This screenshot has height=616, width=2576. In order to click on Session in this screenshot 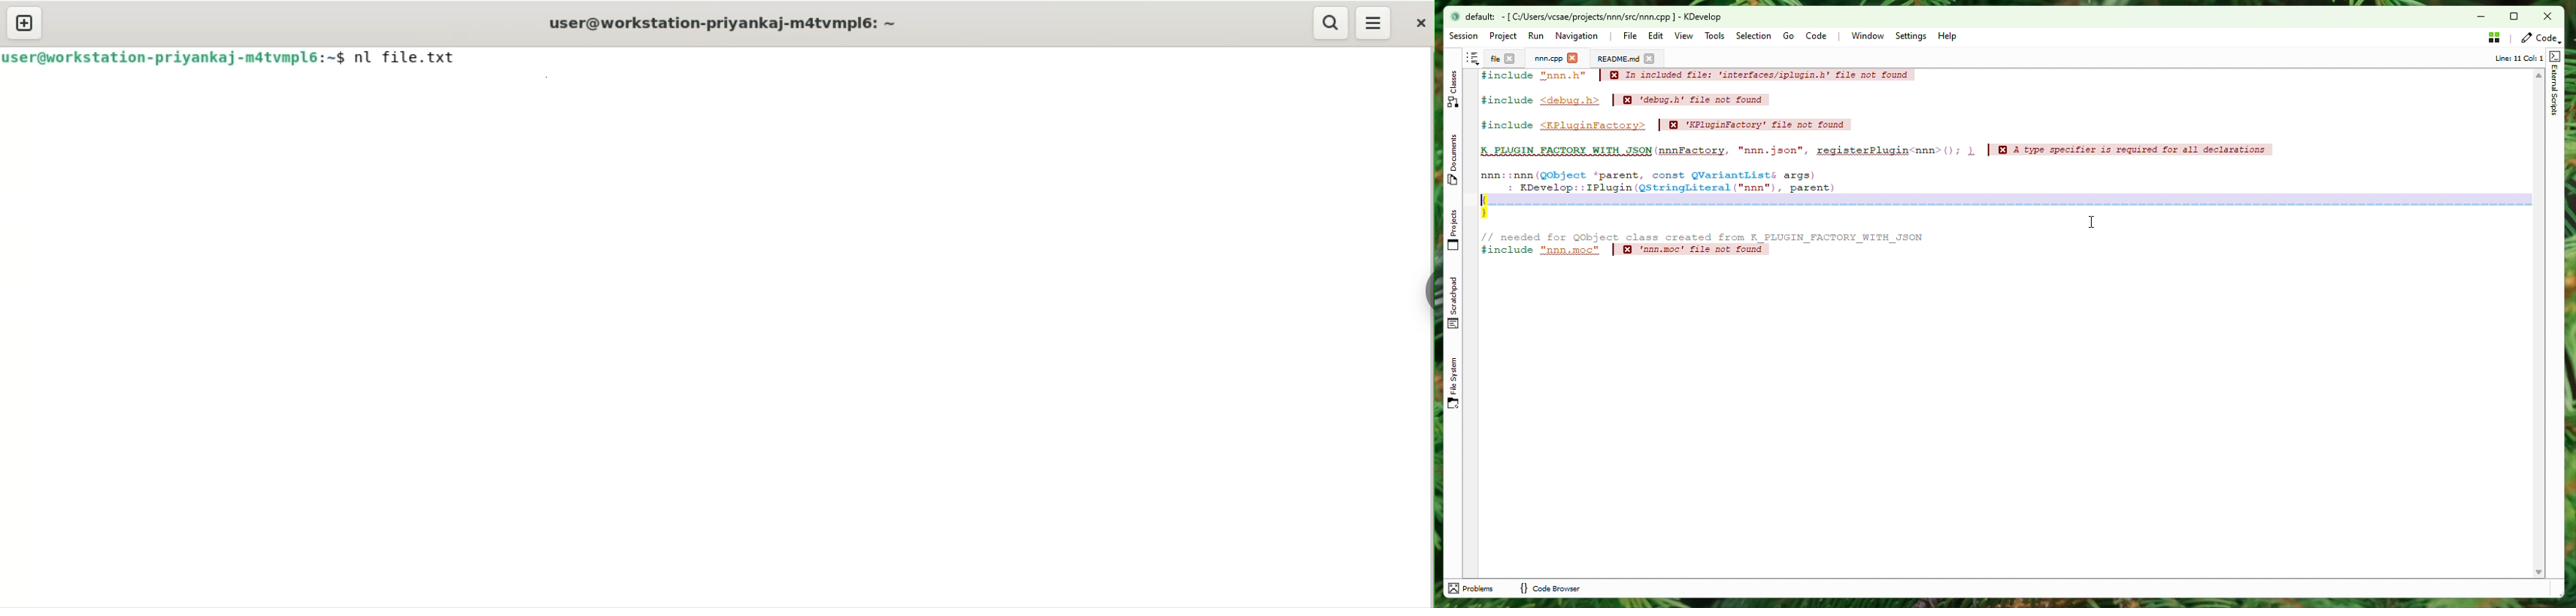, I will do `click(1466, 37)`.